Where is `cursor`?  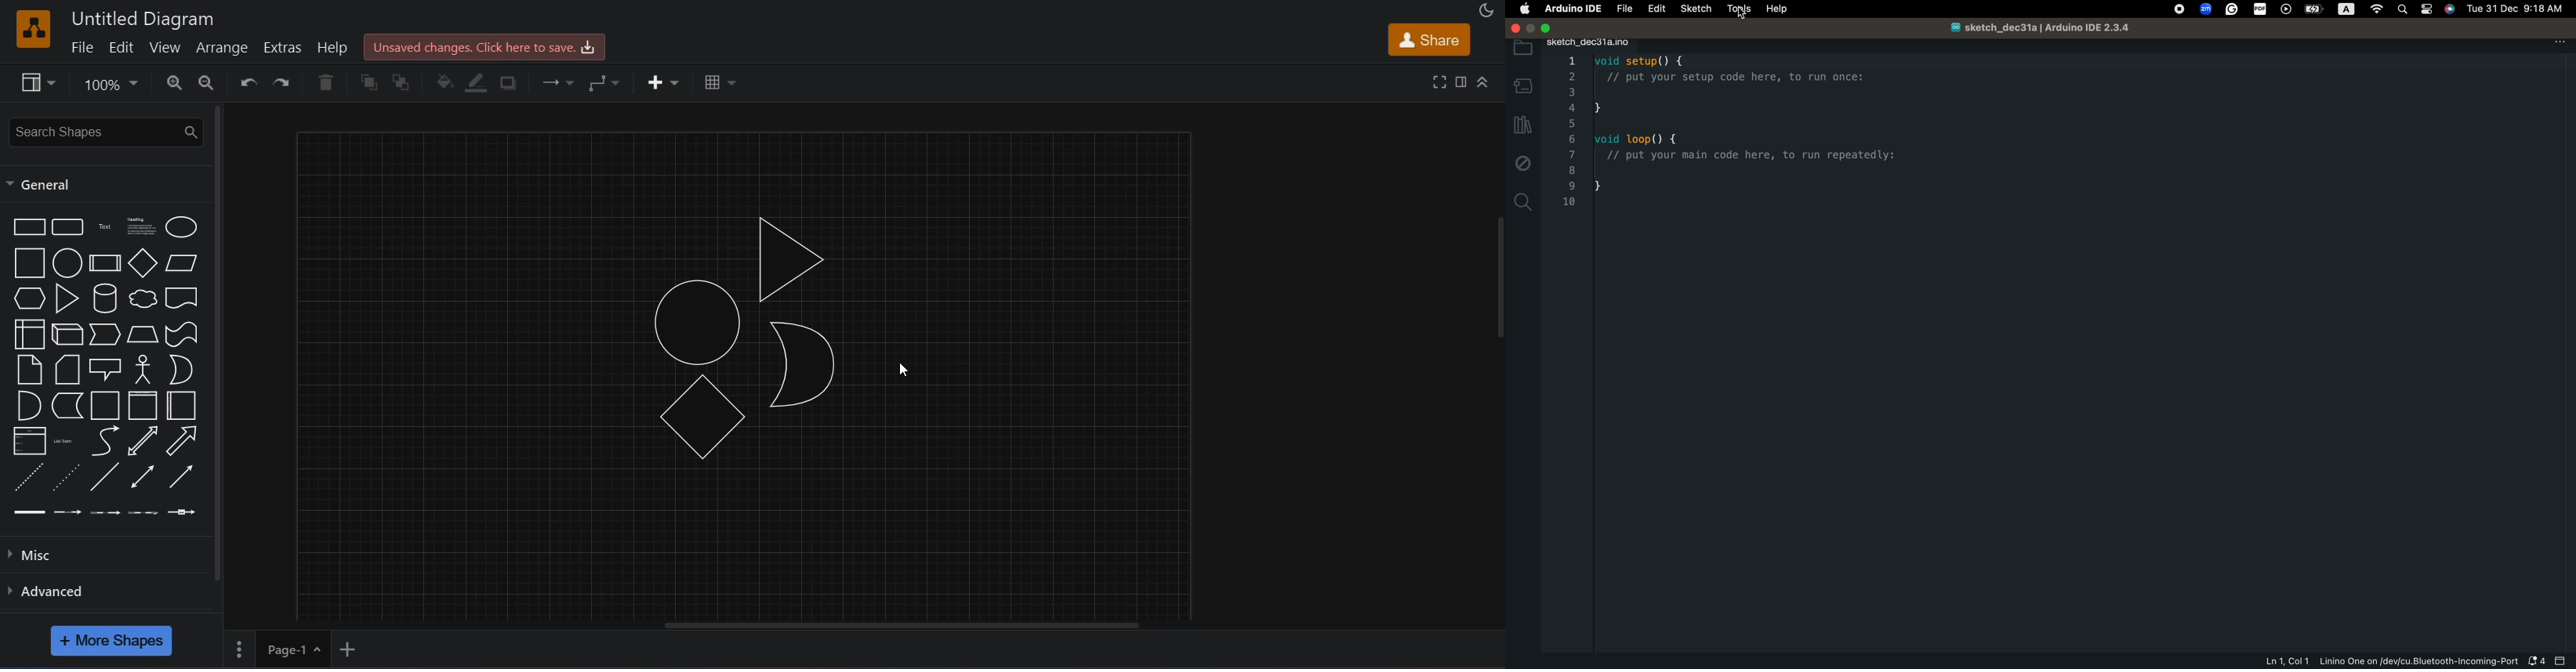
cursor is located at coordinates (909, 369).